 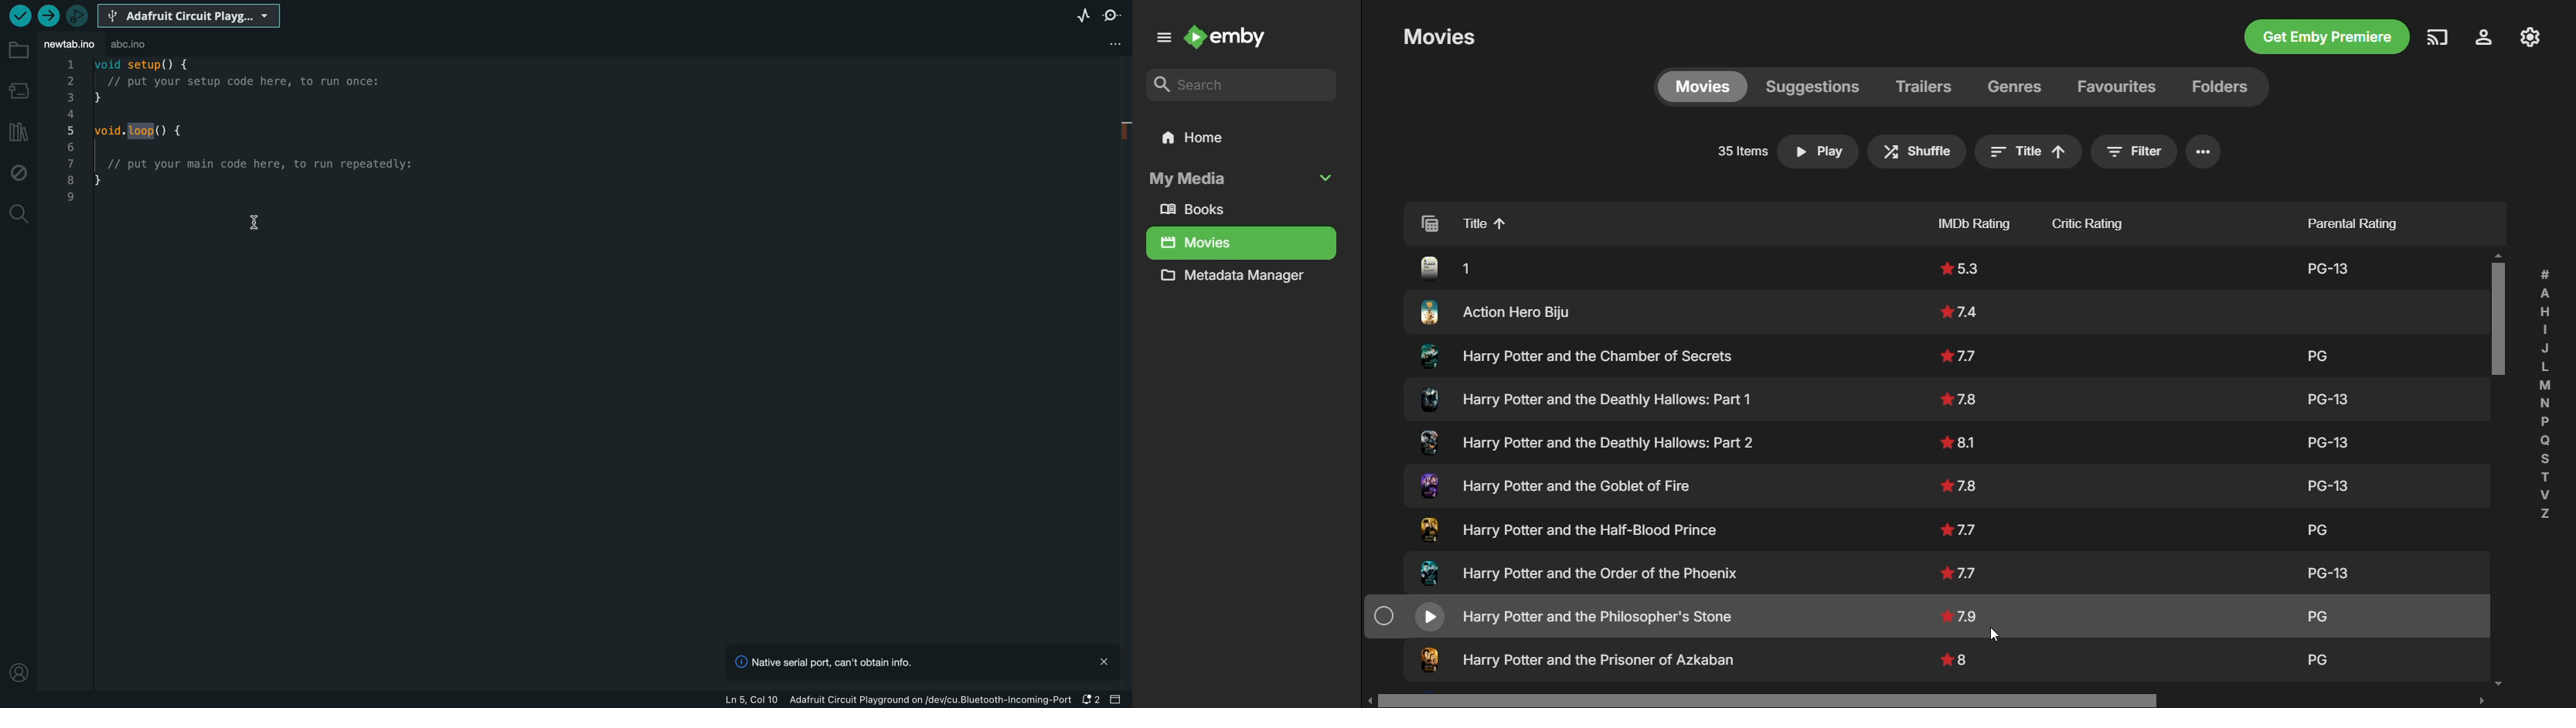 What do you see at coordinates (1237, 279) in the screenshot?
I see `Metadata Manager` at bounding box center [1237, 279].